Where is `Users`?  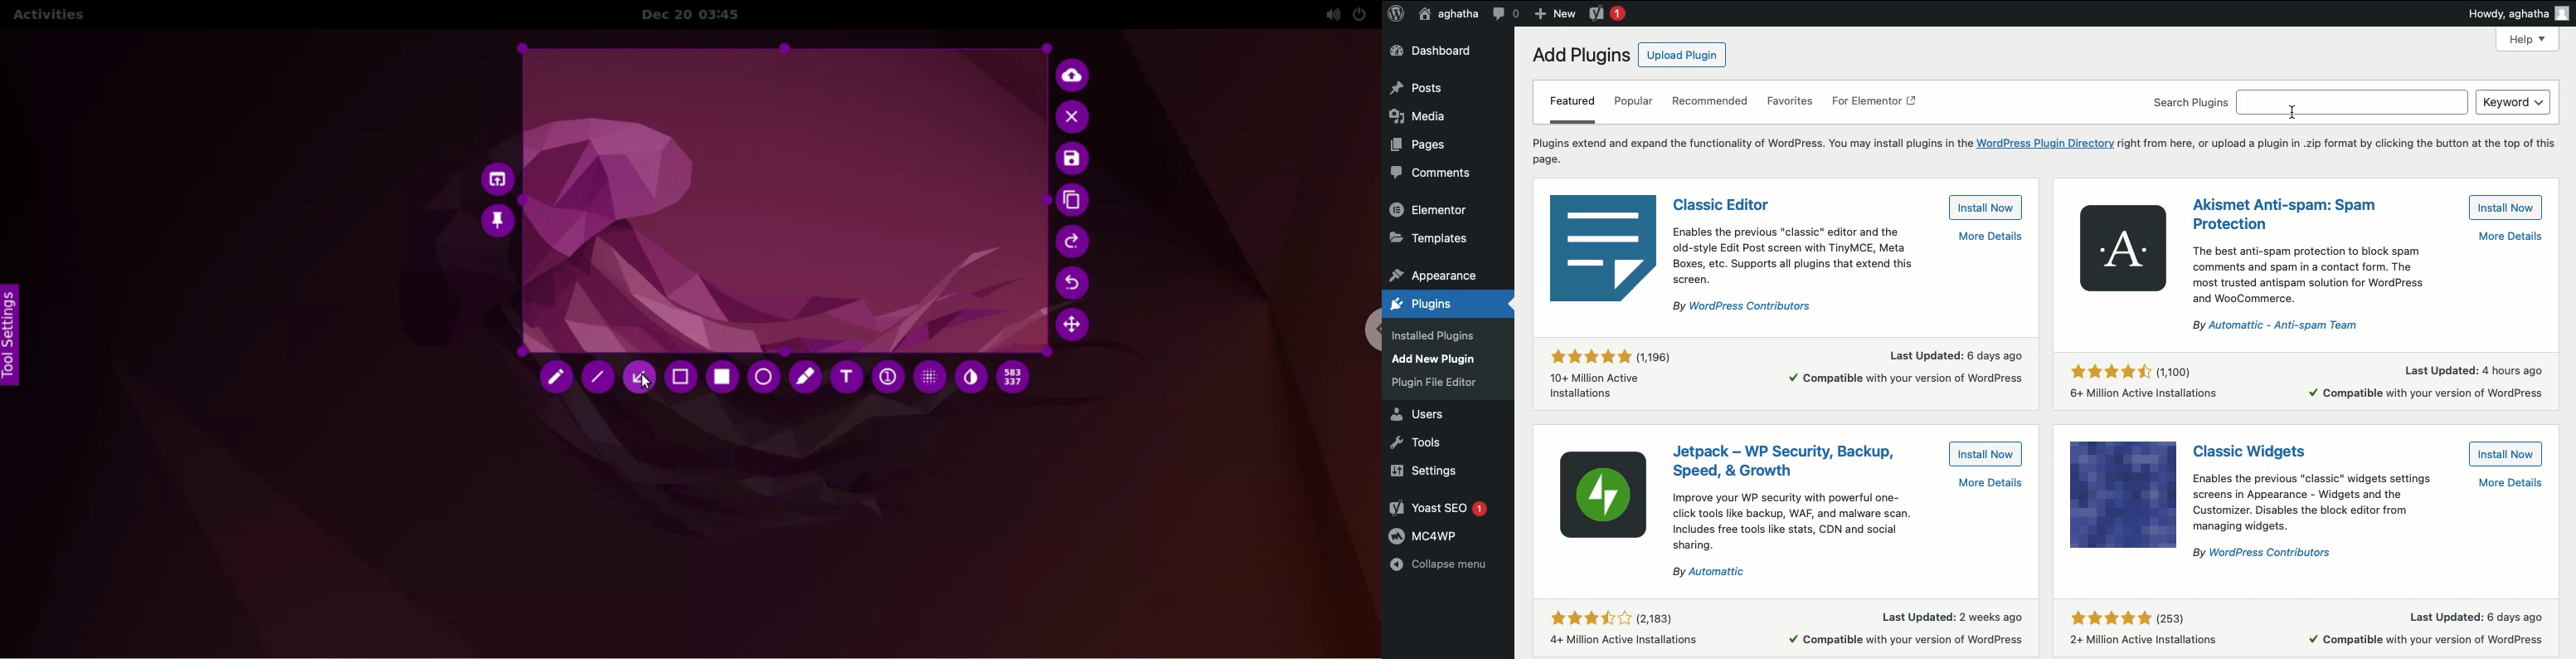 Users is located at coordinates (1423, 413).